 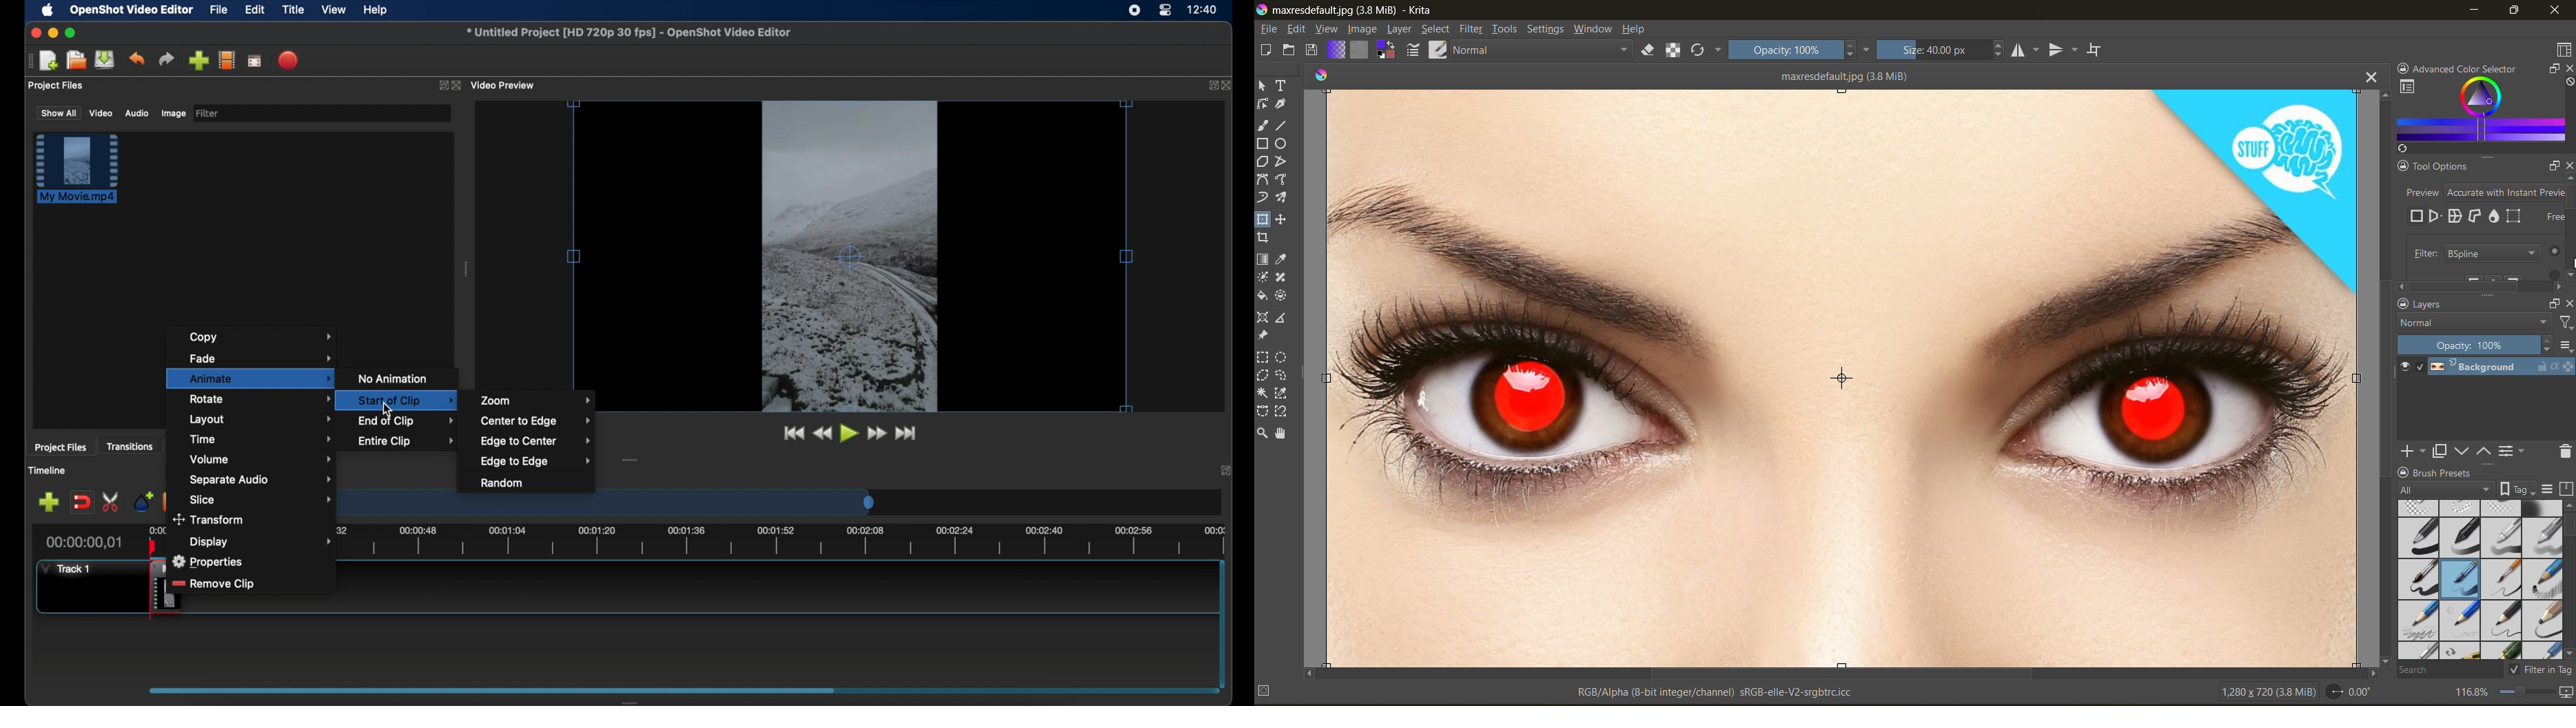 What do you see at coordinates (265, 337) in the screenshot?
I see `copy menu` at bounding box center [265, 337].